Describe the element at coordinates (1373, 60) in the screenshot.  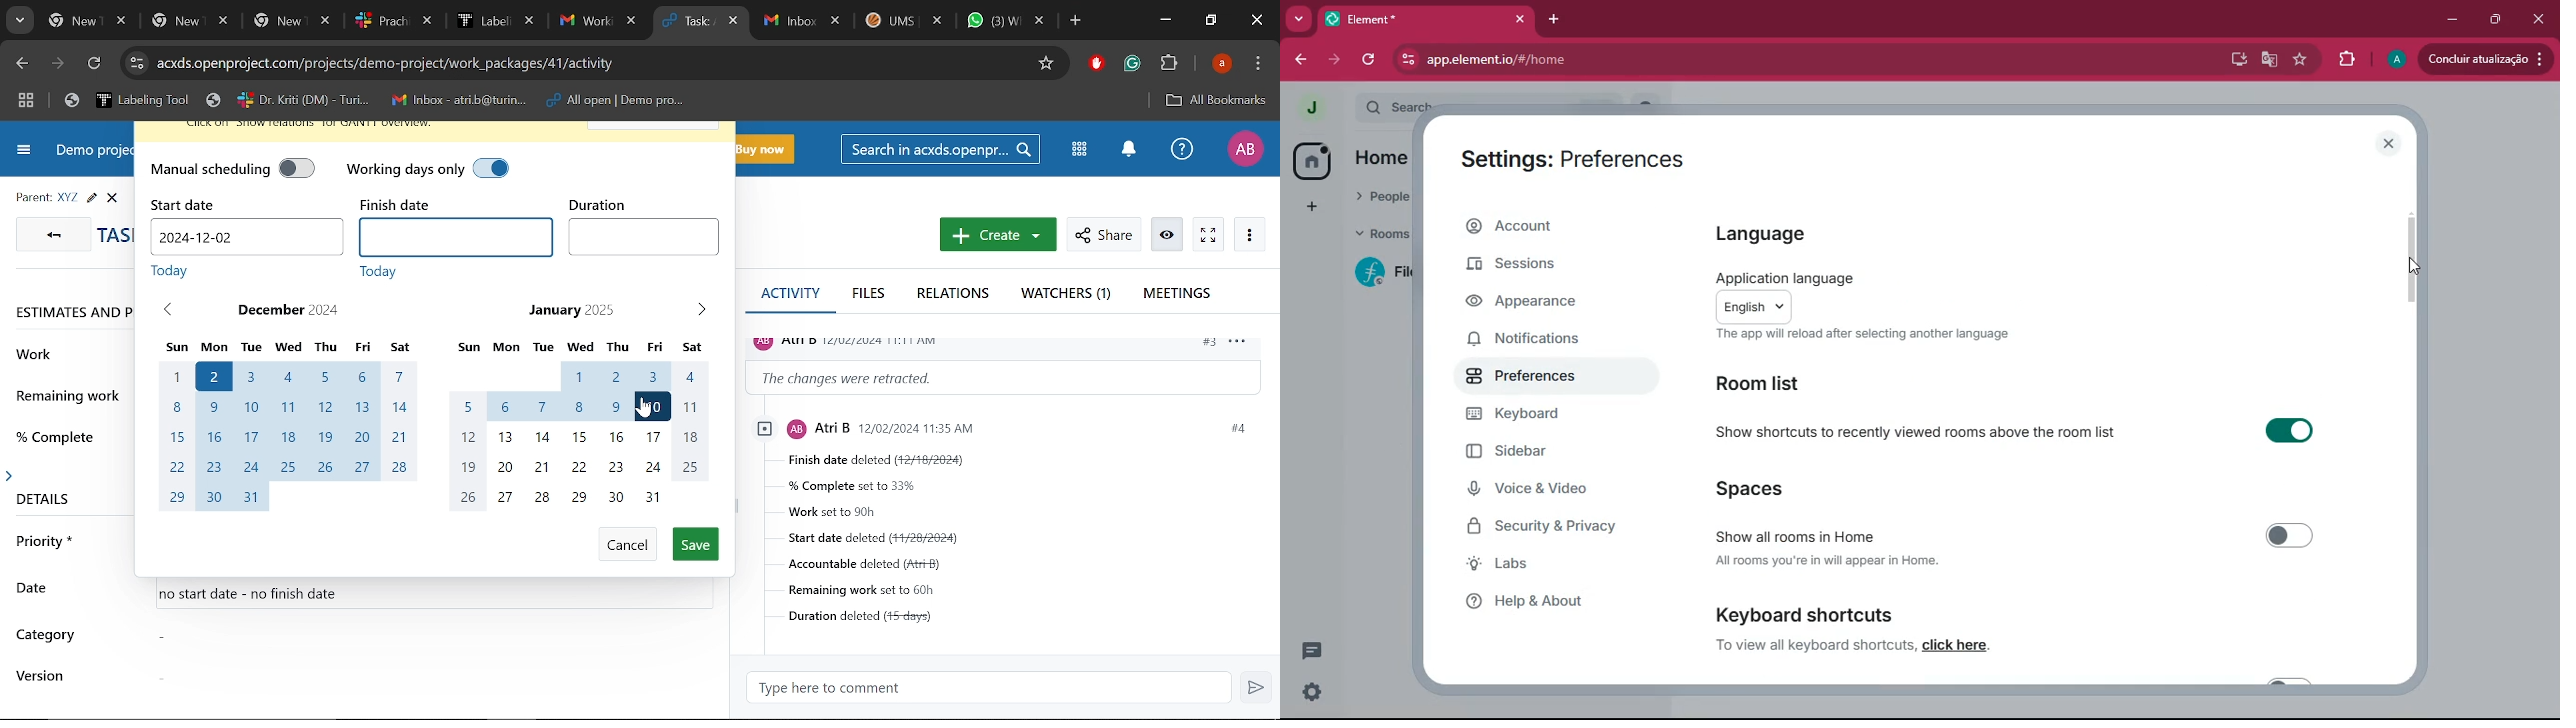
I see `refresh` at that location.